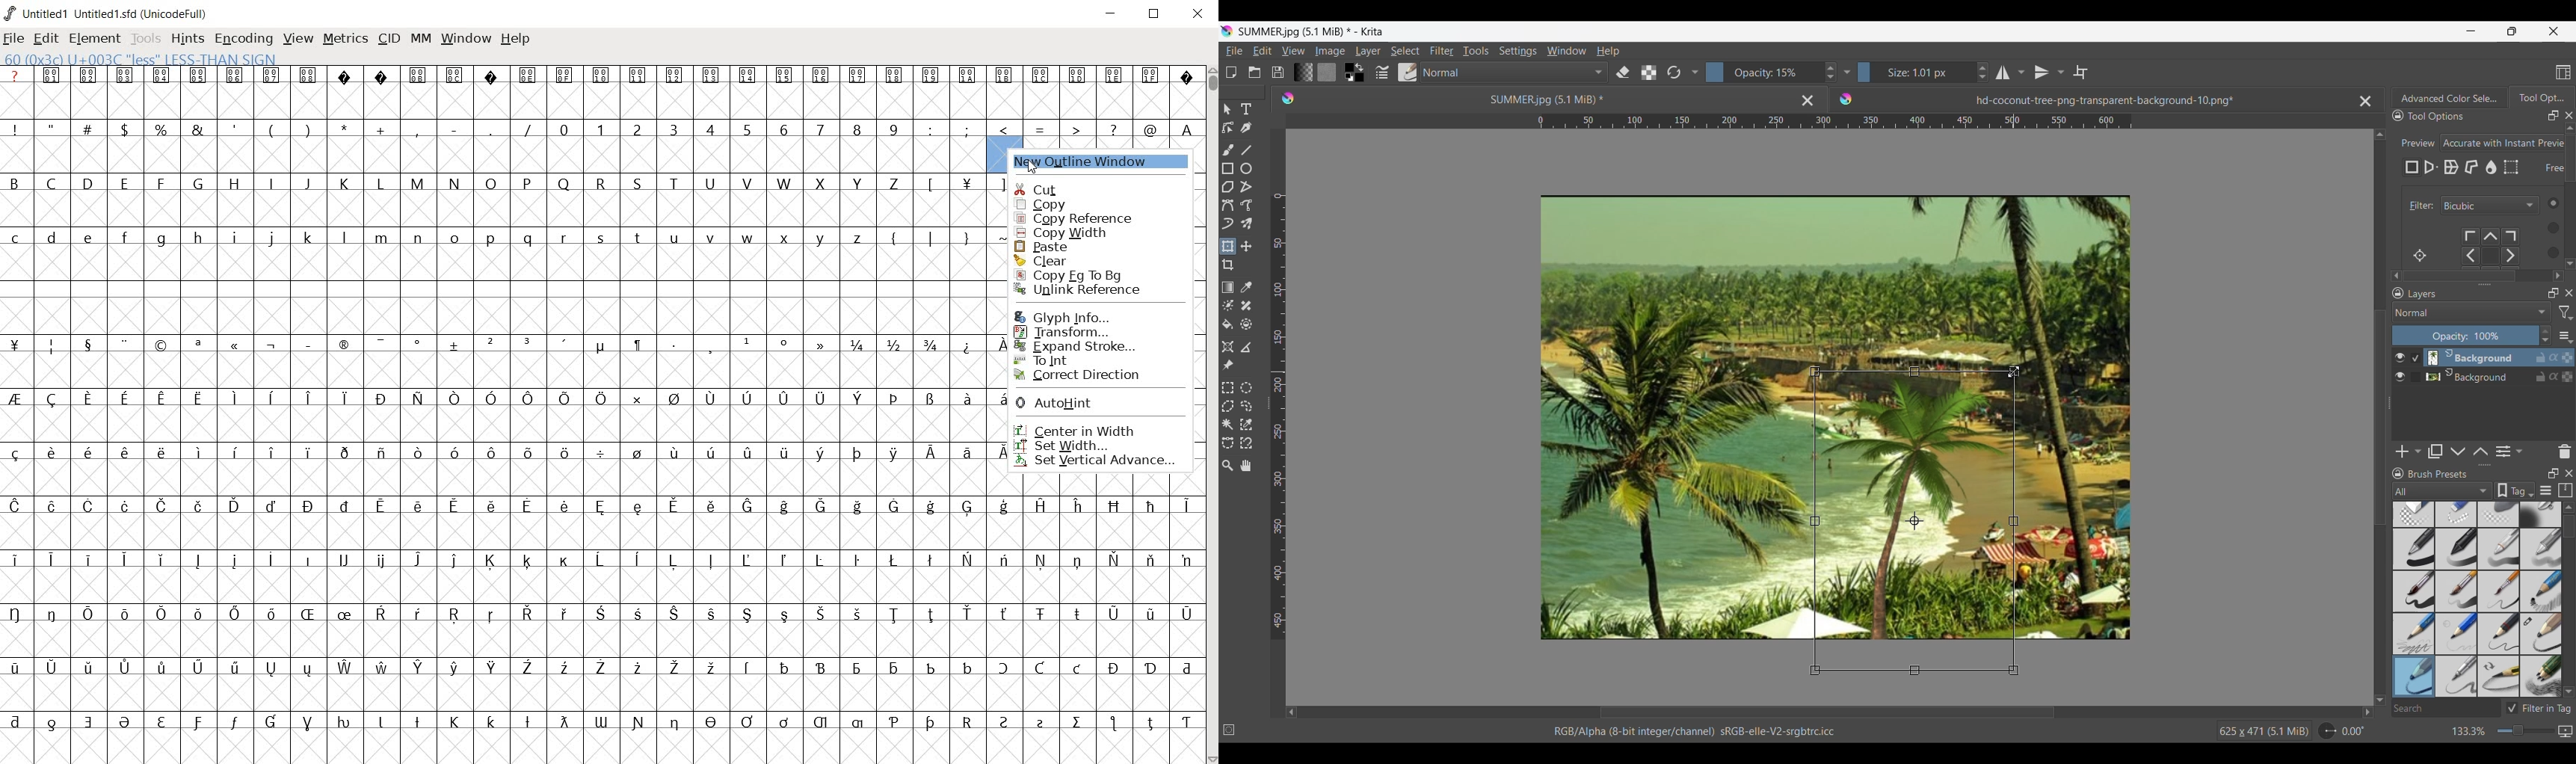  Describe the element at coordinates (1228, 305) in the screenshot. I see `Colorize mask tool` at that location.